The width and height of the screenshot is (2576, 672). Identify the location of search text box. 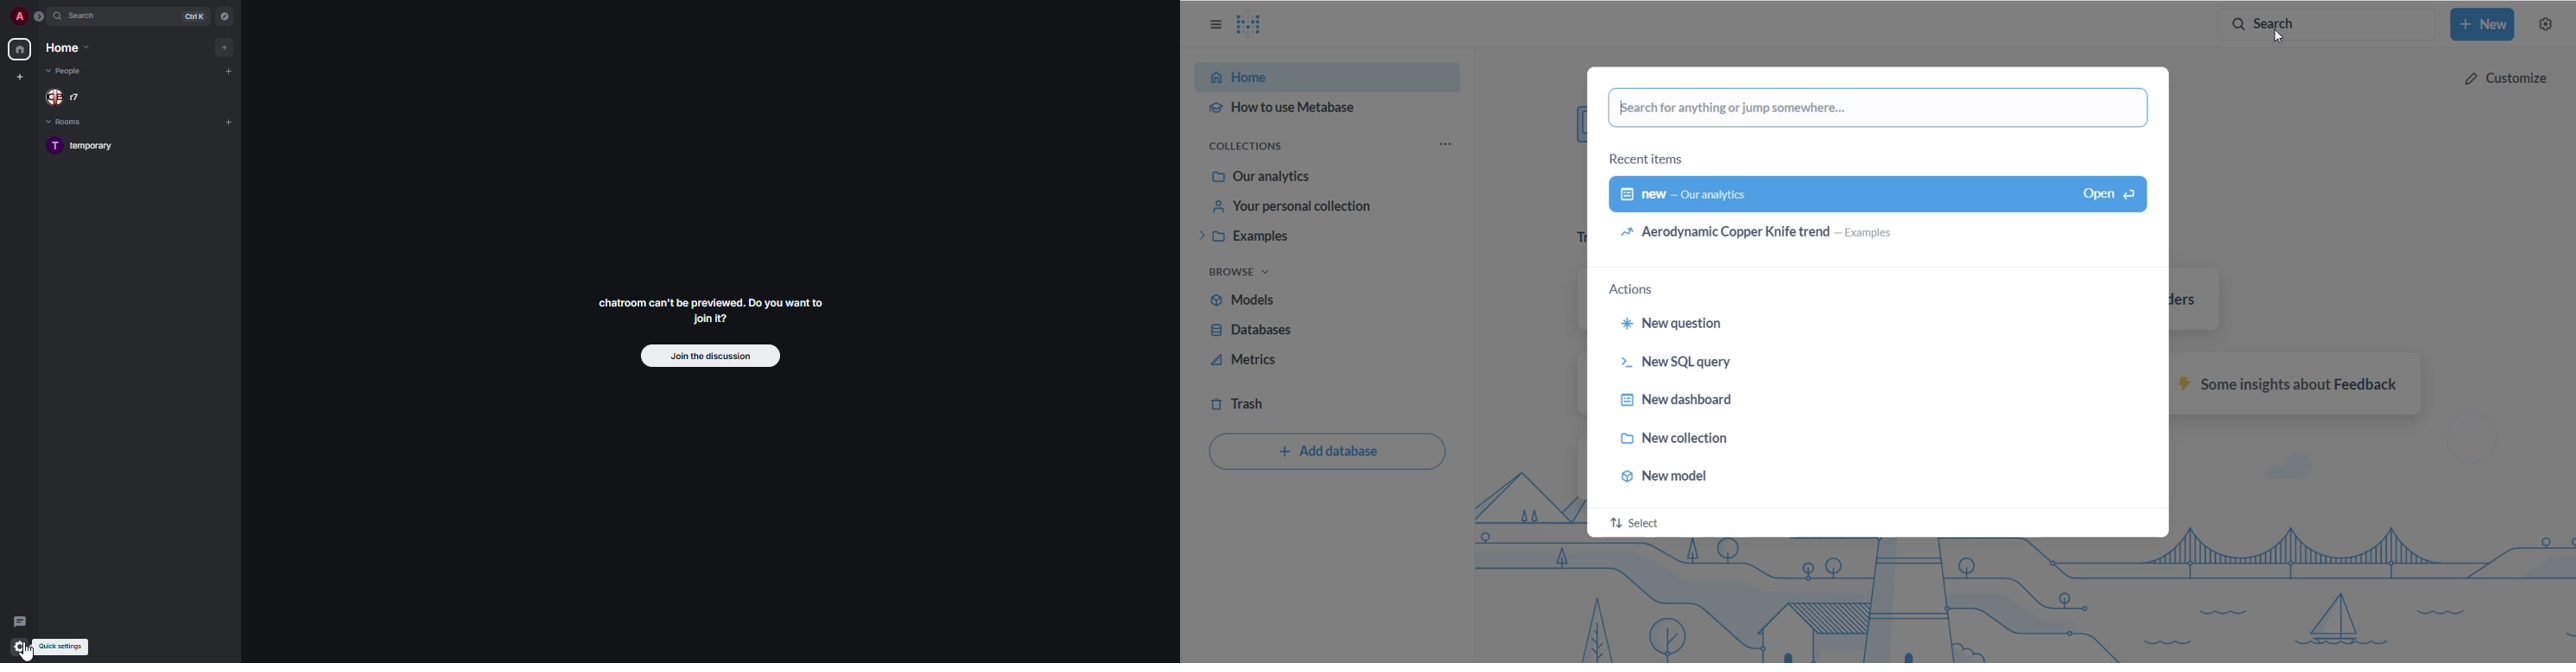
(1883, 108).